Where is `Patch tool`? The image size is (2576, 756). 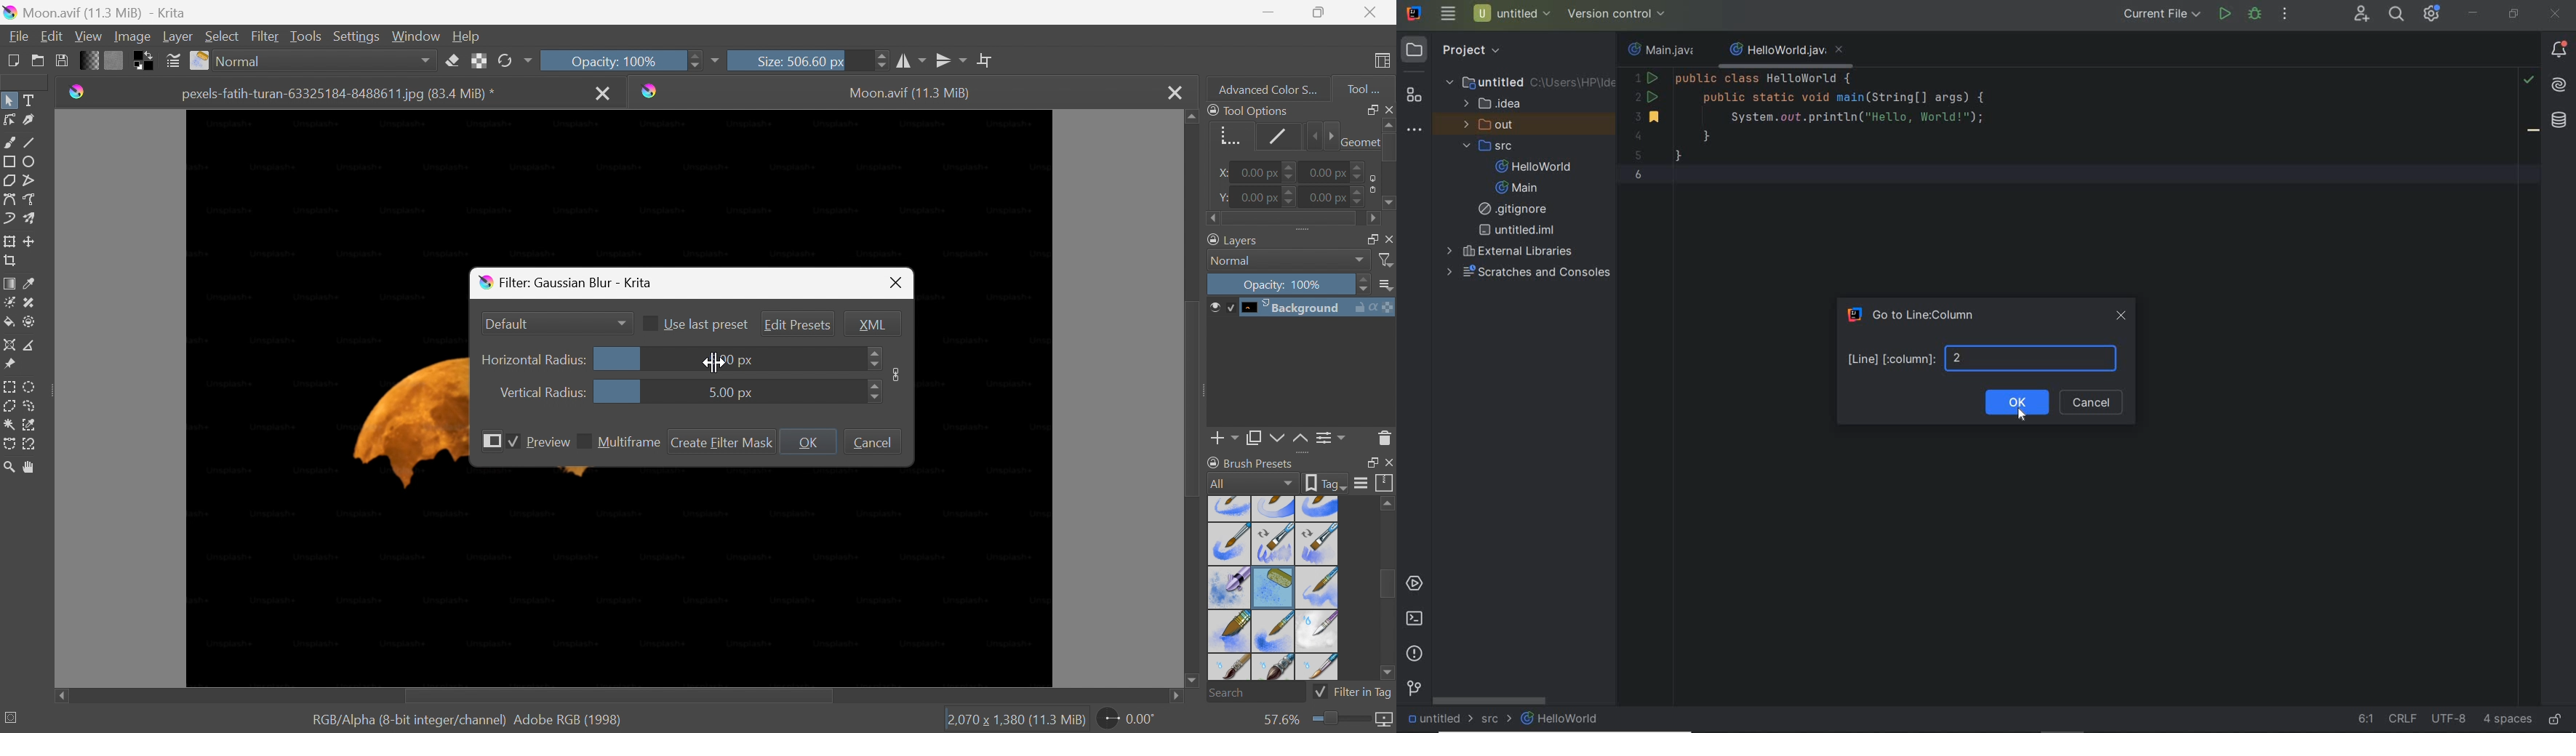
Patch tool is located at coordinates (28, 303).